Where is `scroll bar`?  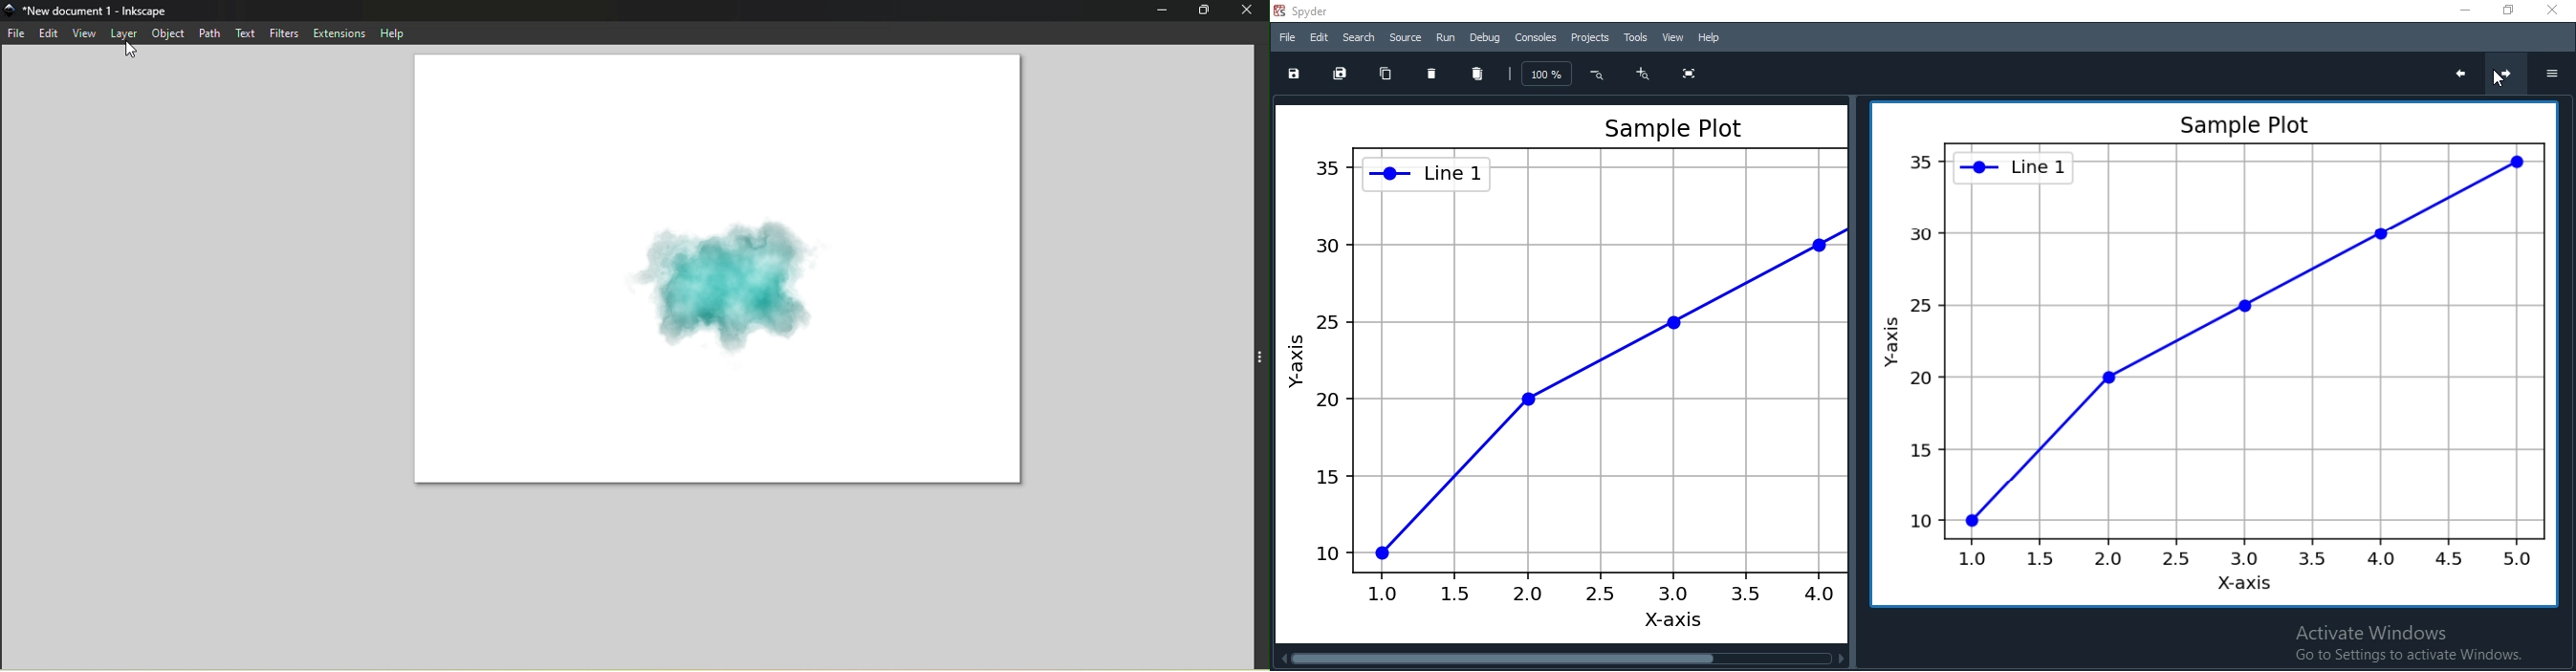 scroll bar is located at coordinates (1561, 660).